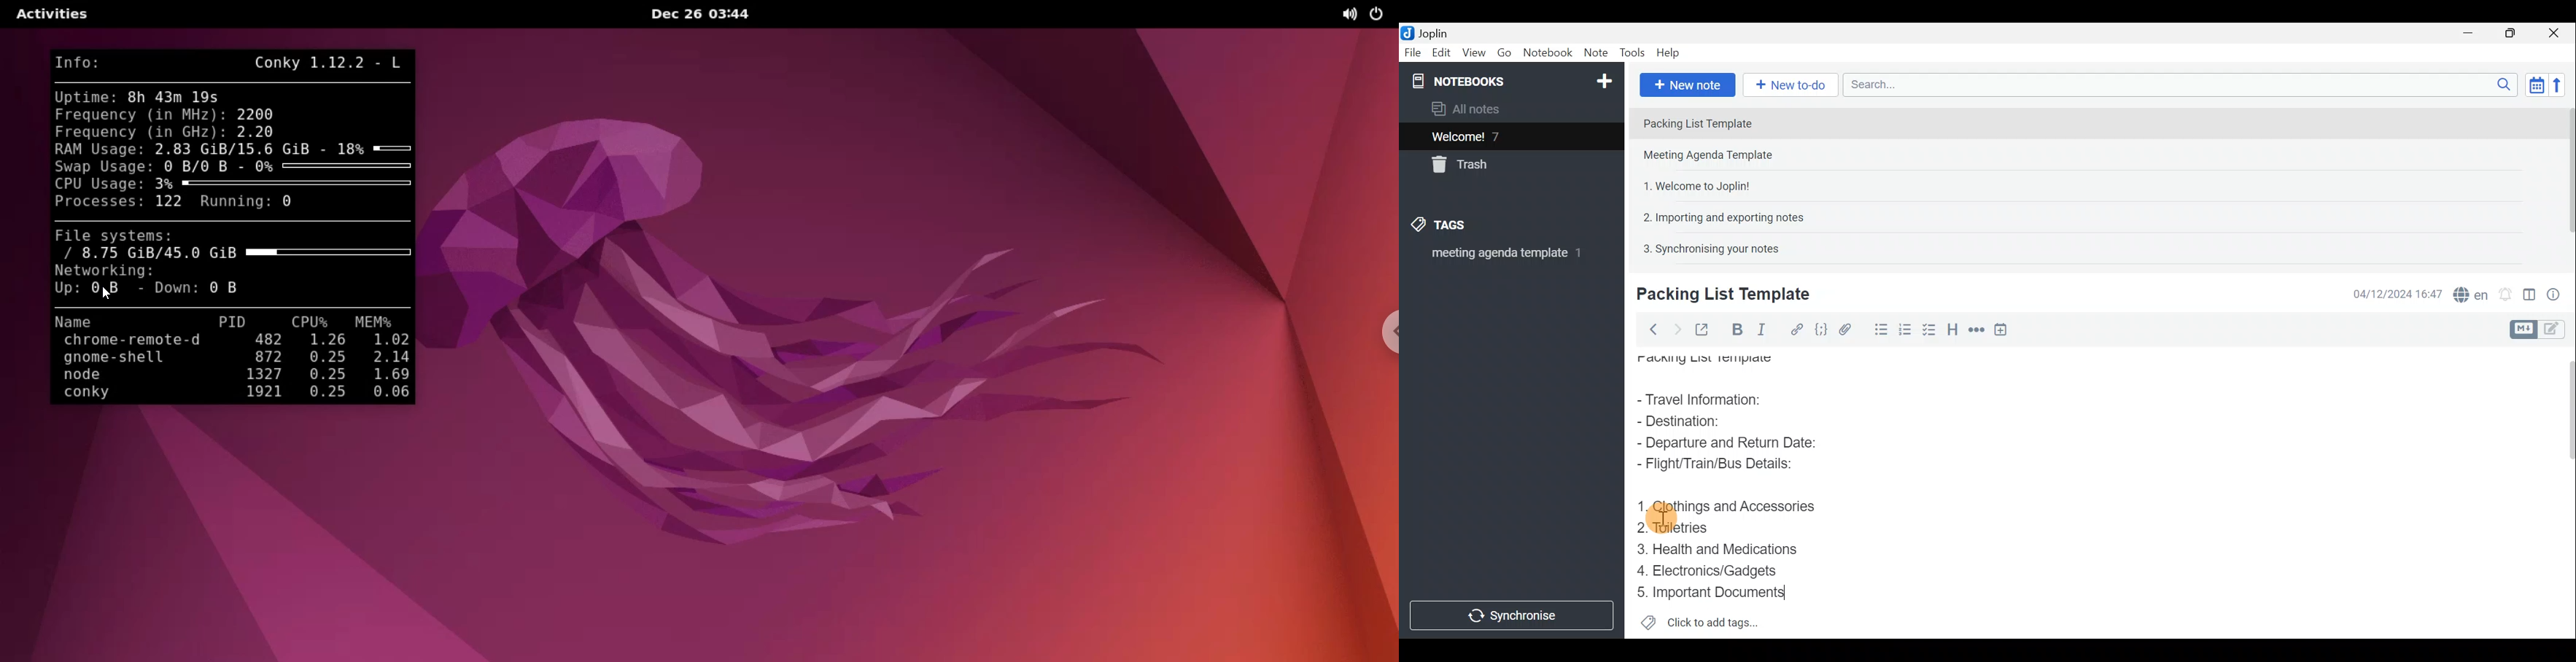 The image size is (2576, 672). I want to click on All notes, so click(1470, 108).